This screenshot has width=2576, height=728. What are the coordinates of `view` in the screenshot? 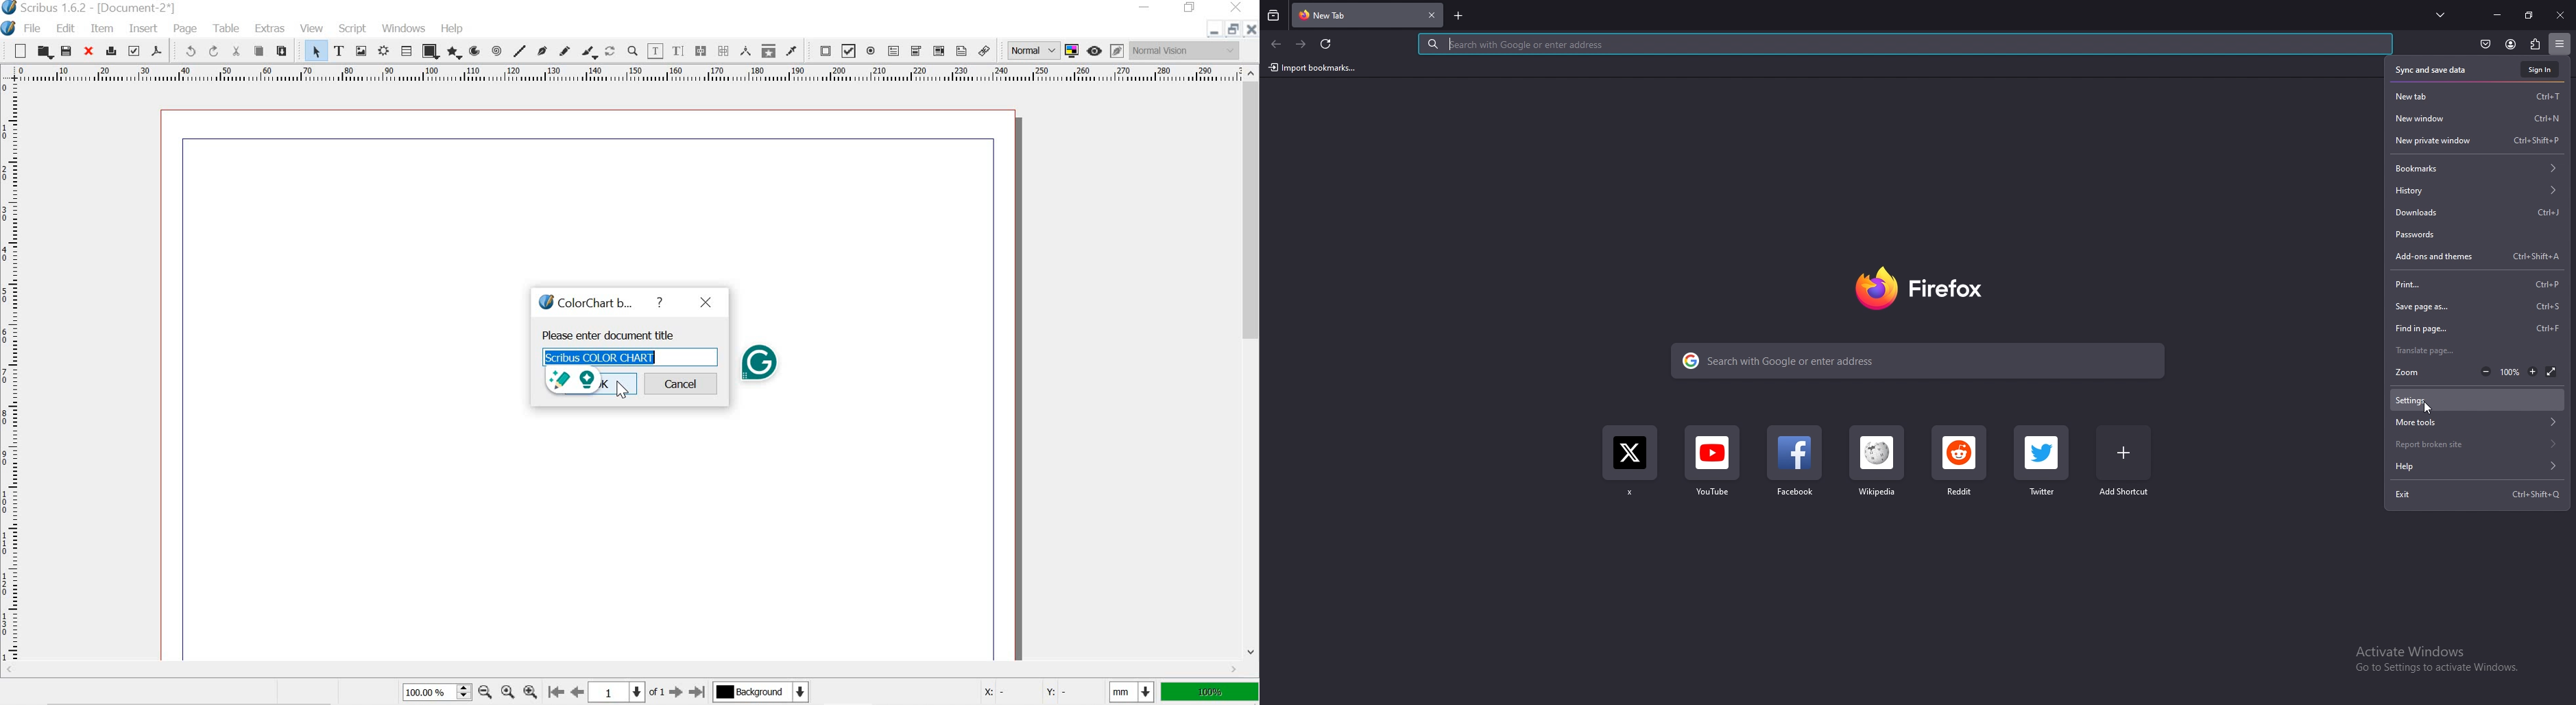 It's located at (312, 27).